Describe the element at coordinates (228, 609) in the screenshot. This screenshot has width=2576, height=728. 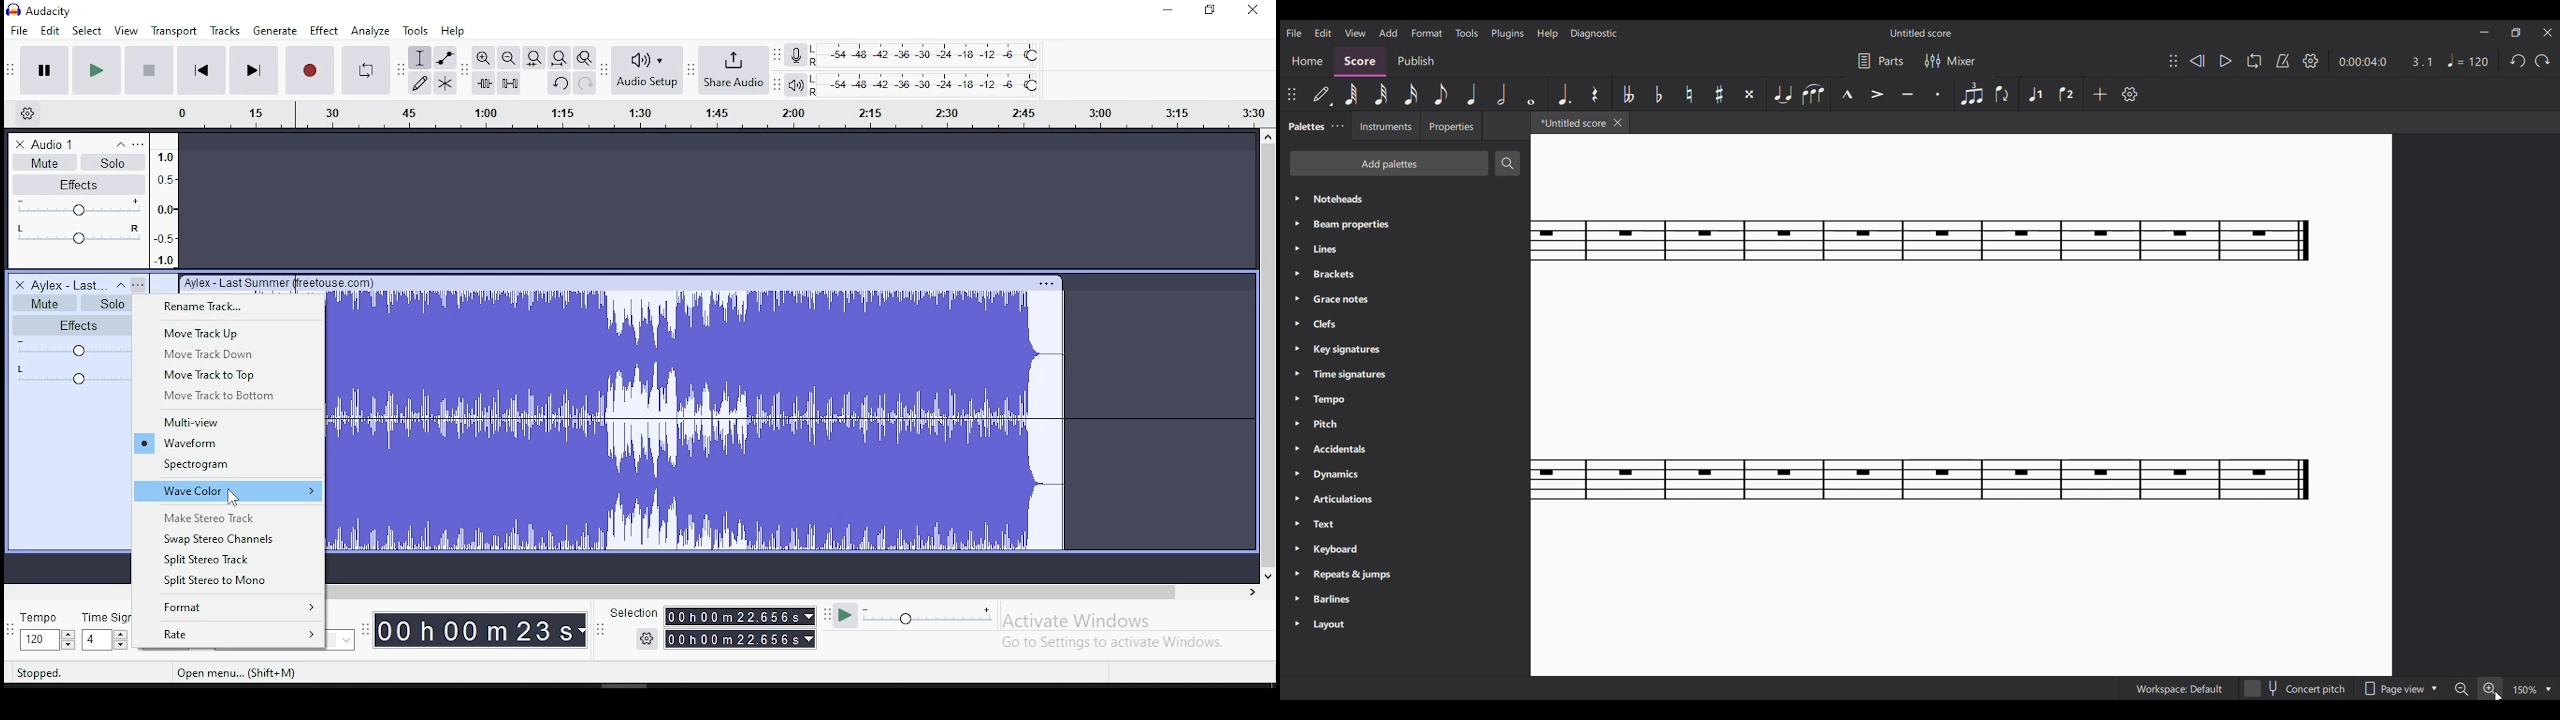
I see `format` at that location.